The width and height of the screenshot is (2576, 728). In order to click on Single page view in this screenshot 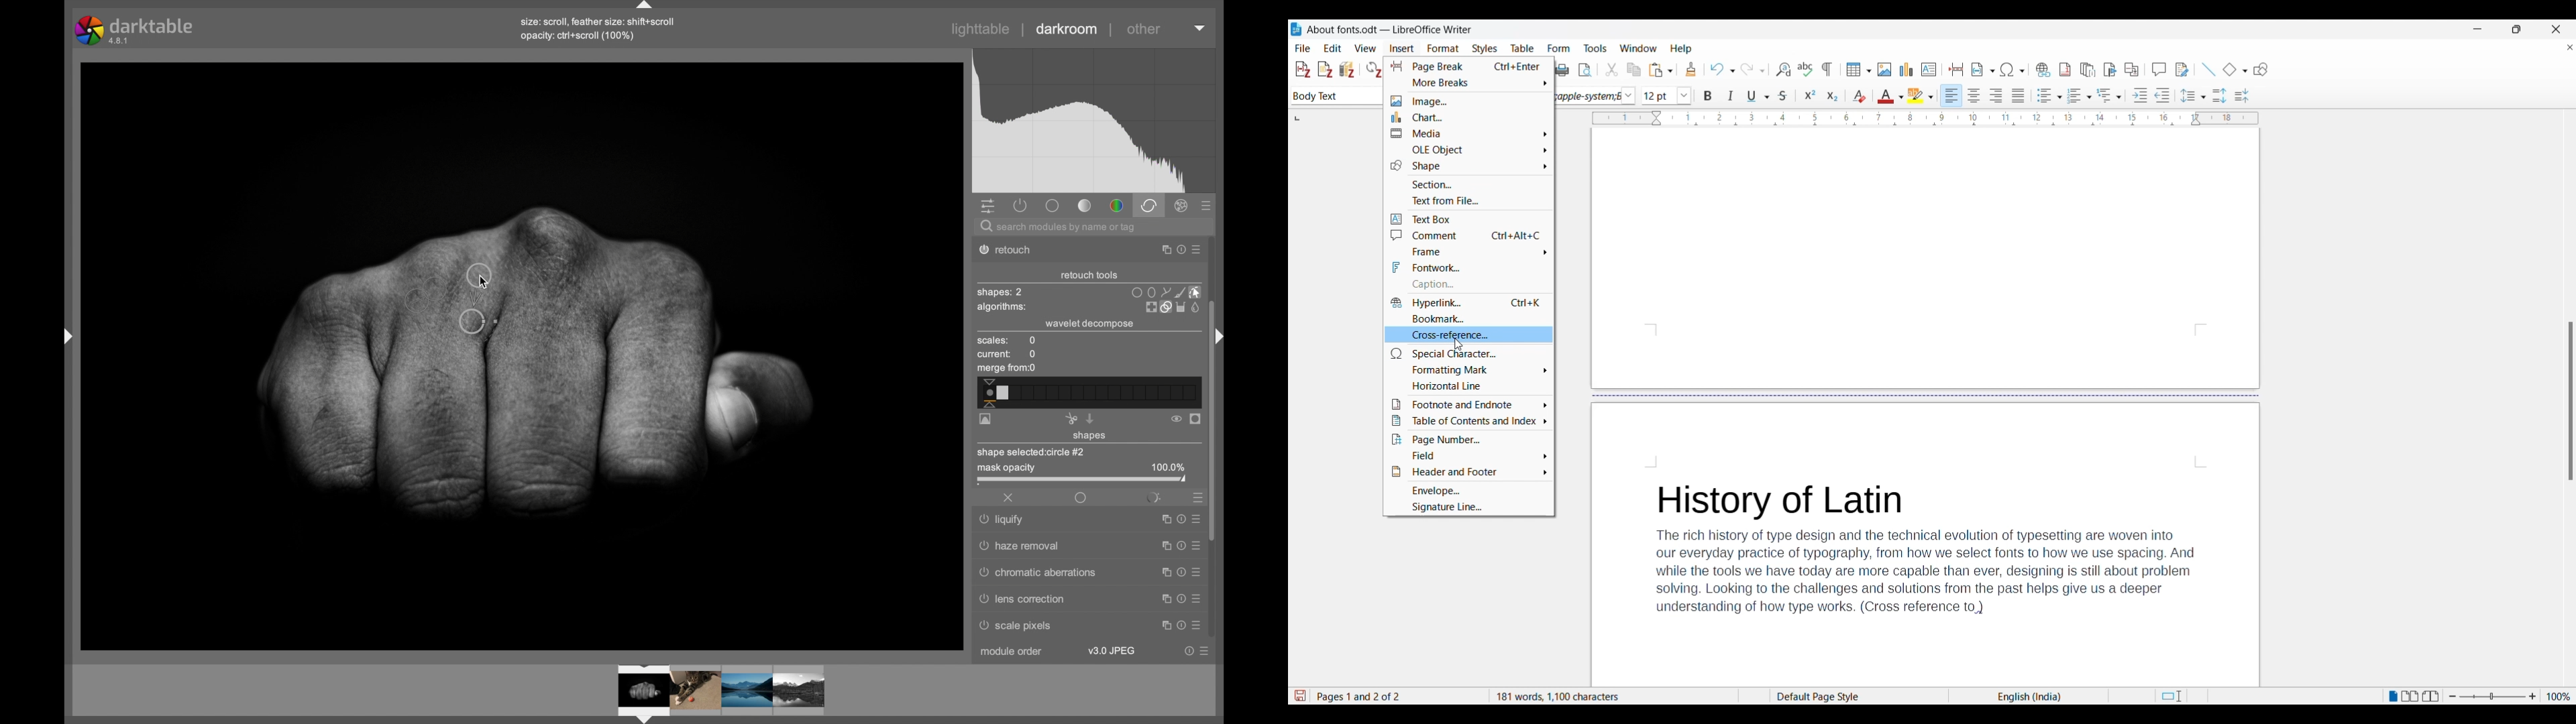, I will do `click(2392, 697)`.